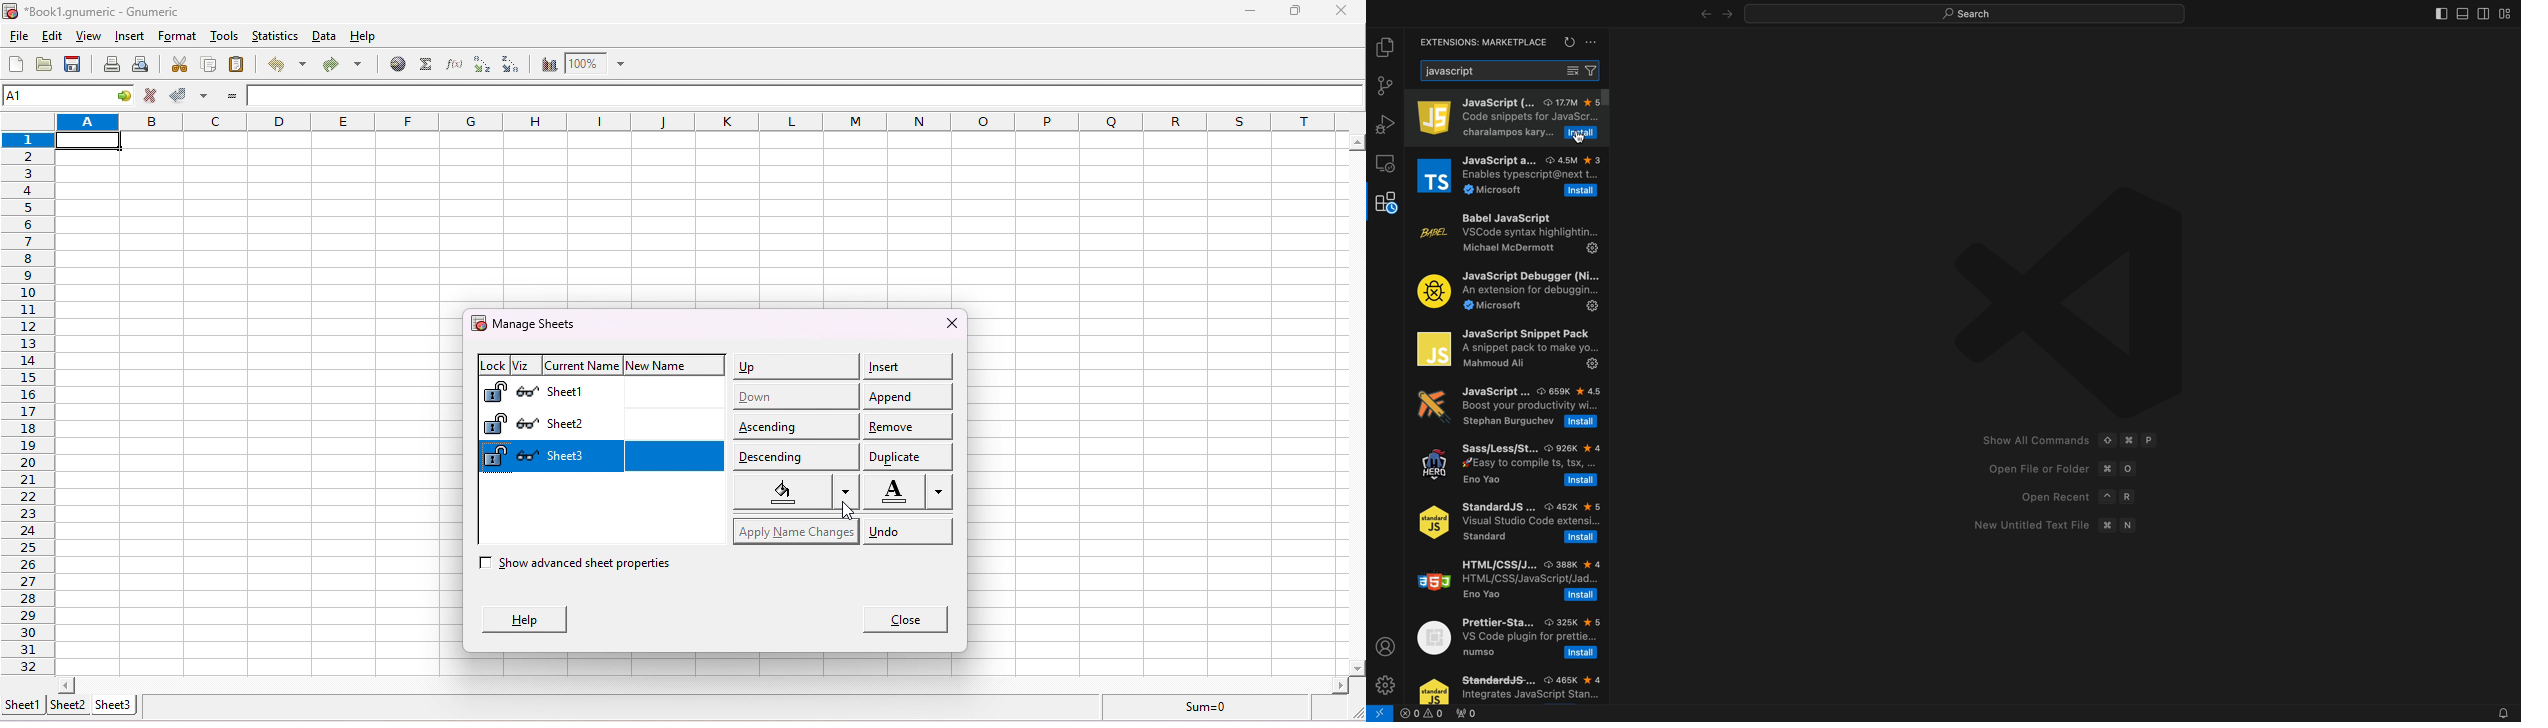 This screenshot has width=2548, height=728. What do you see at coordinates (342, 61) in the screenshot?
I see `redo` at bounding box center [342, 61].